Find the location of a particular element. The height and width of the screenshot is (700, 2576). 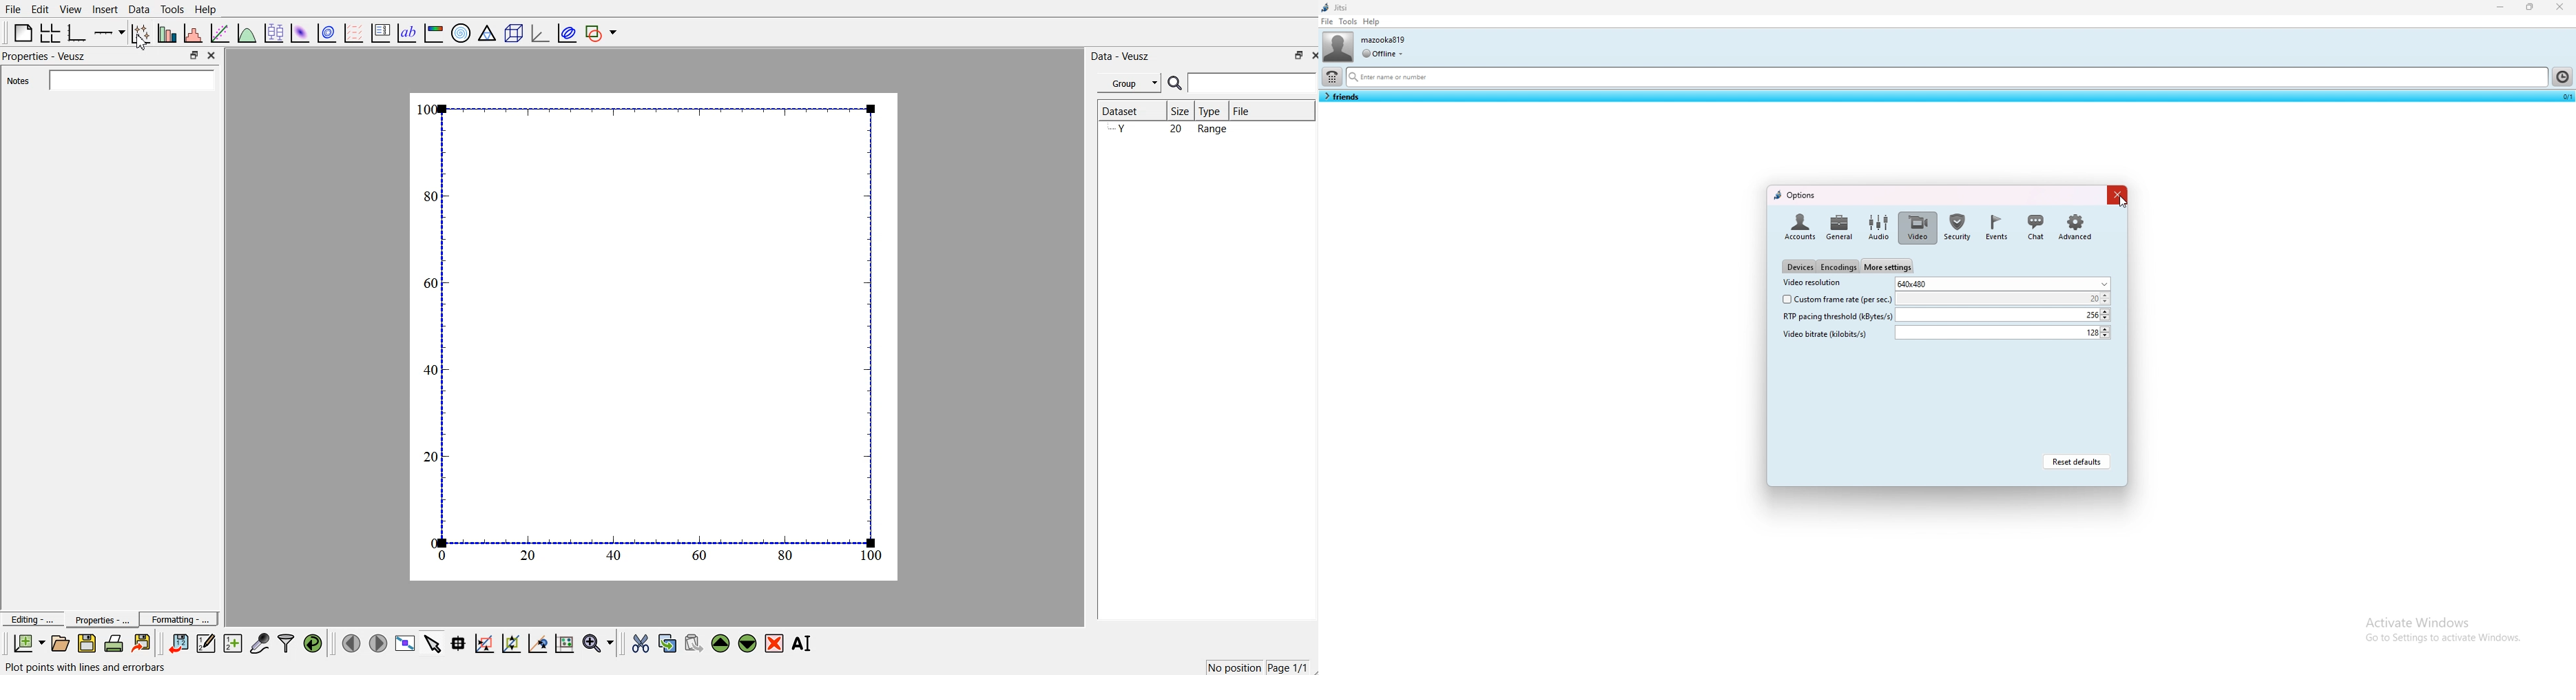

close is located at coordinates (2117, 195).